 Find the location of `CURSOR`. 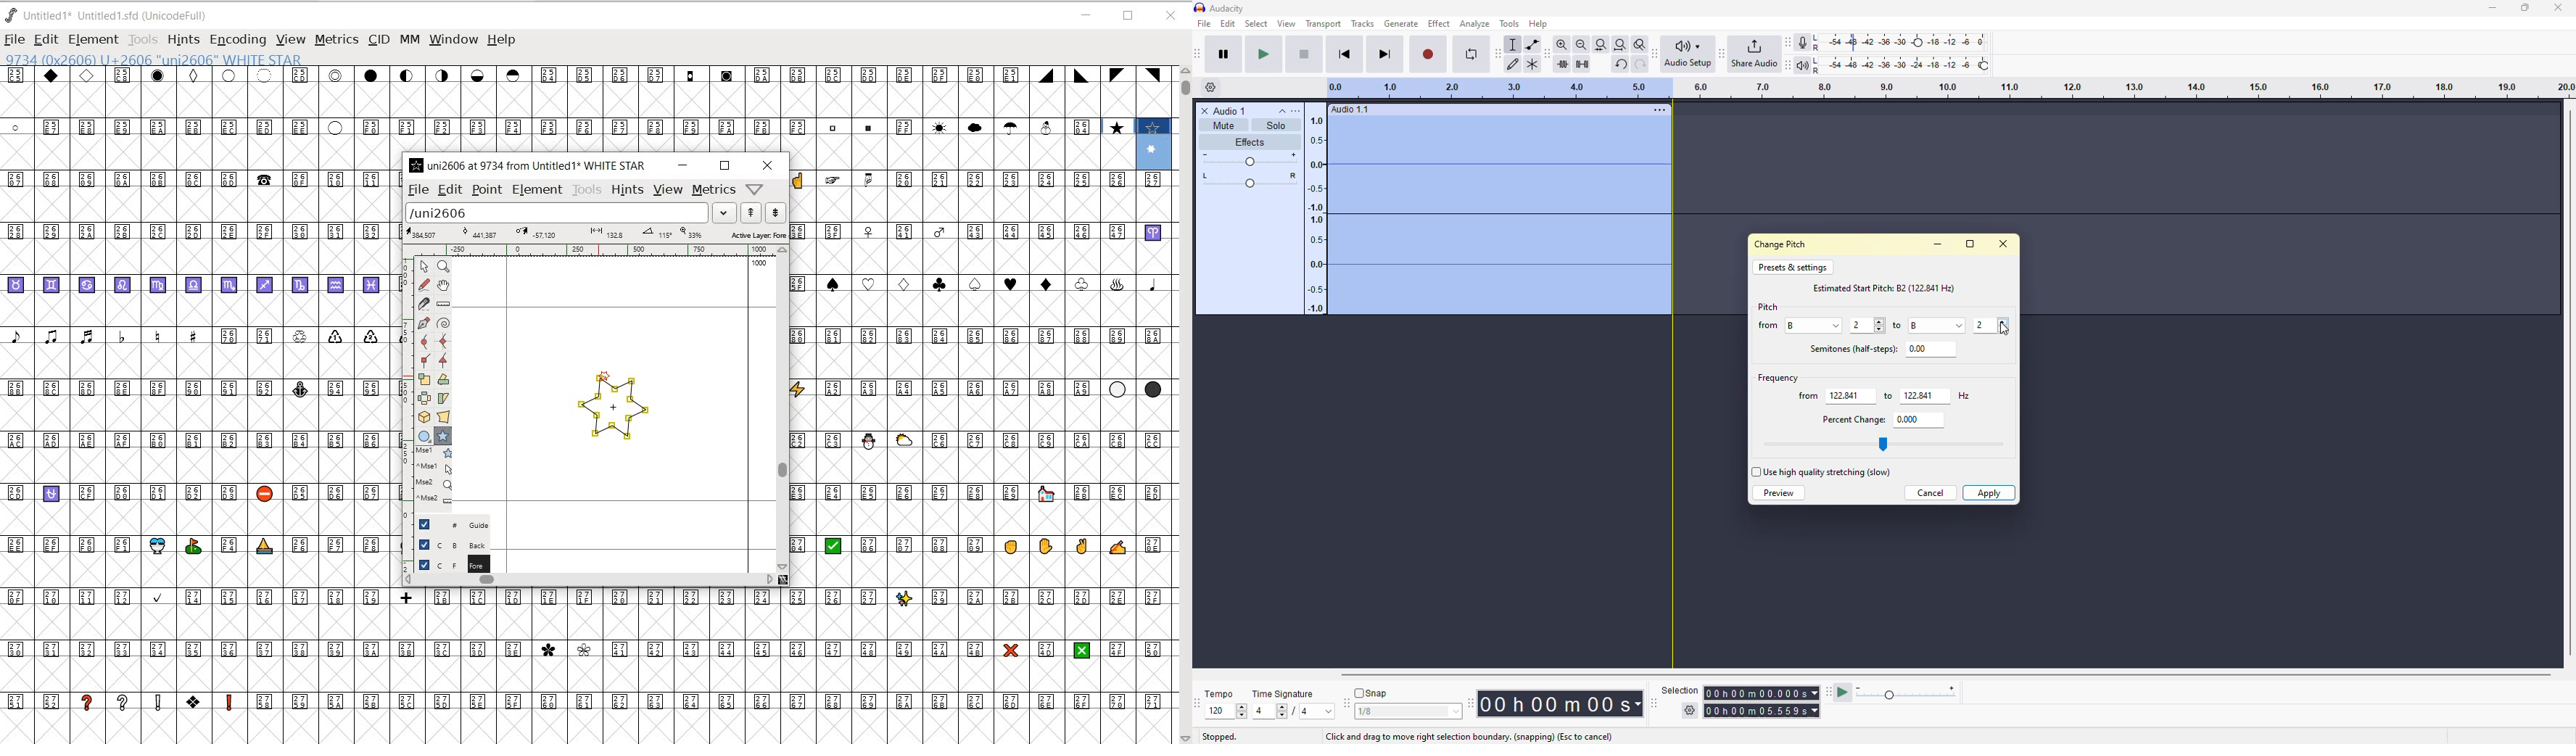

CURSOR is located at coordinates (754, 55).